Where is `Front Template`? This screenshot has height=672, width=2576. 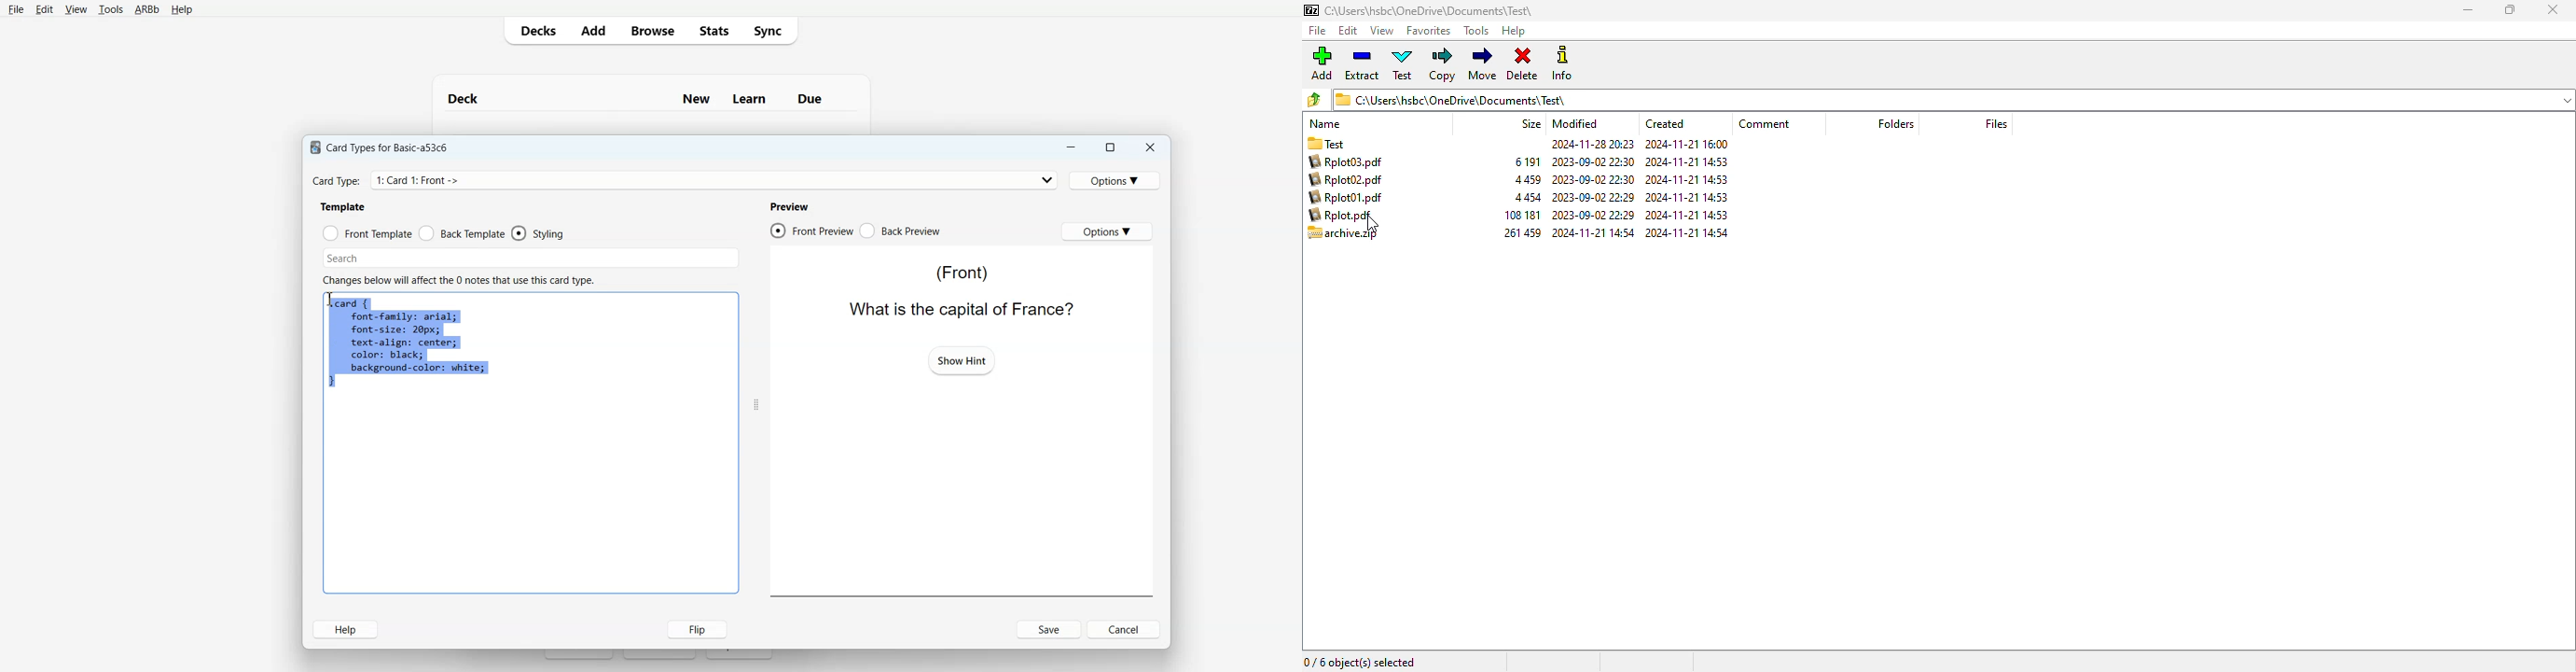 Front Template is located at coordinates (368, 234).